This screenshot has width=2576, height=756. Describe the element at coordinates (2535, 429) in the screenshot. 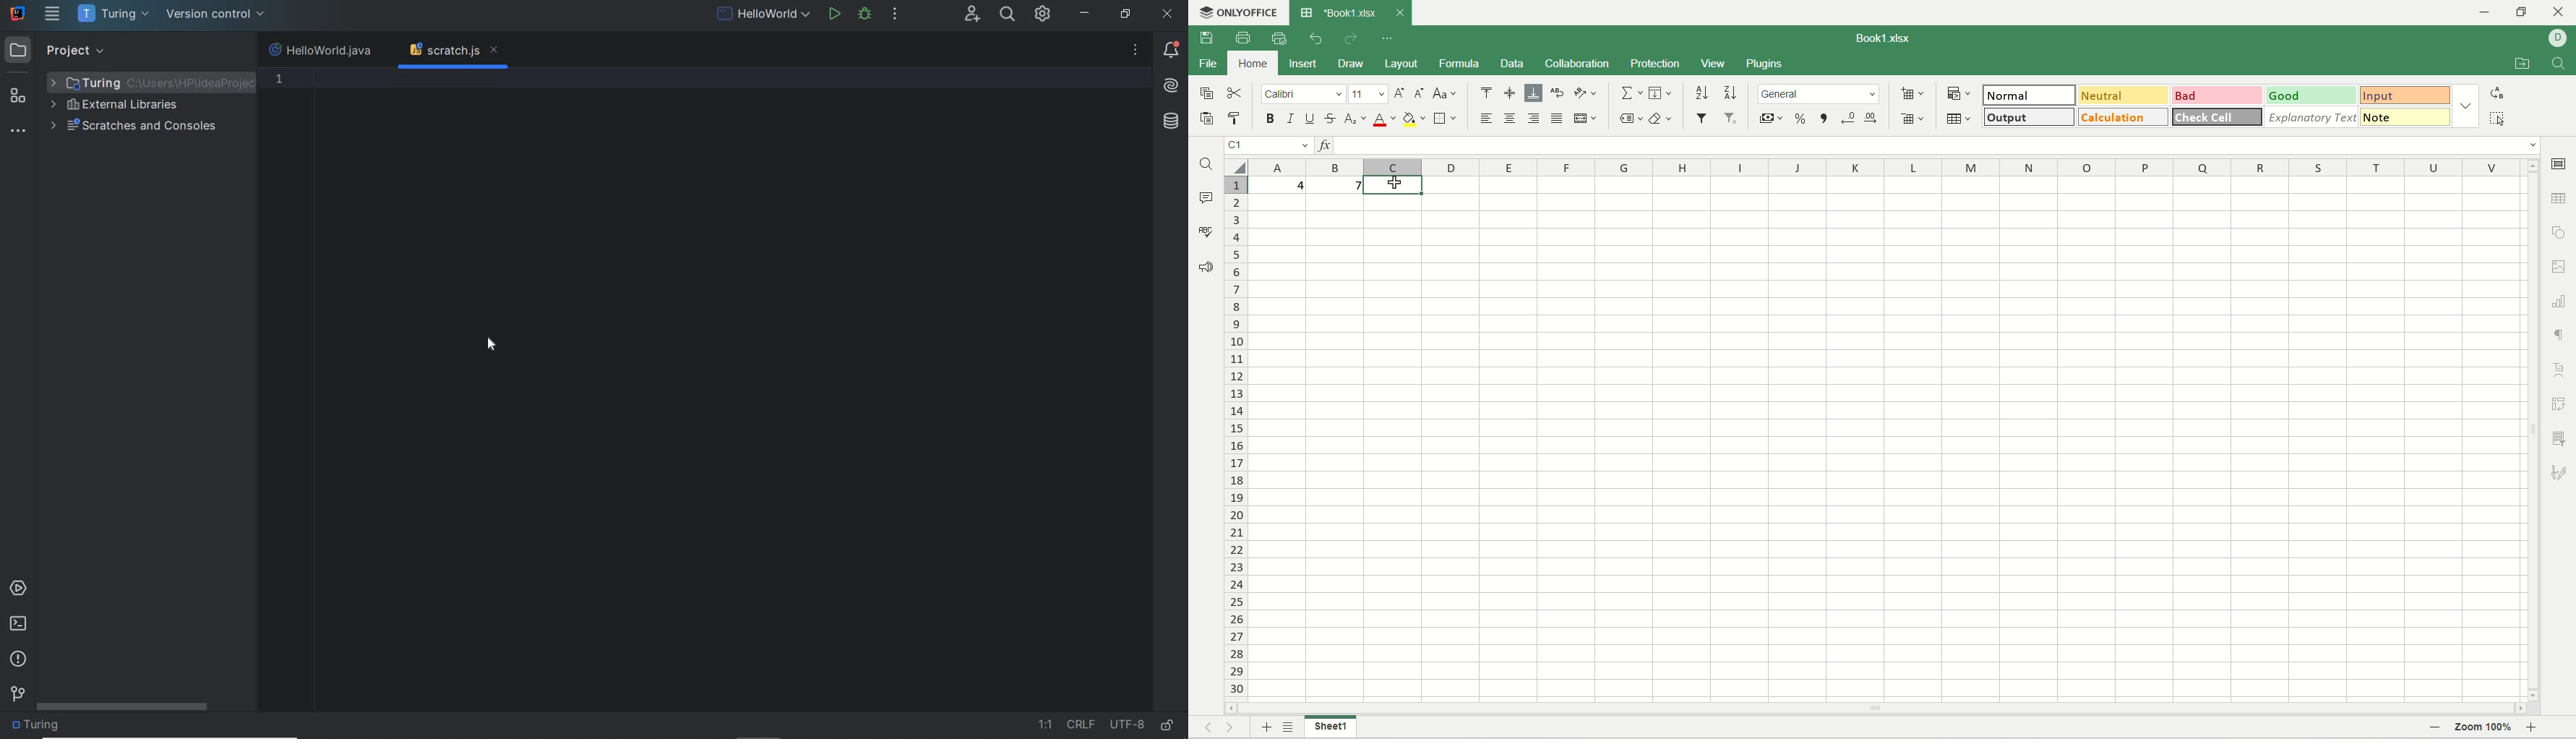

I see `vertical scroll settings` at that location.